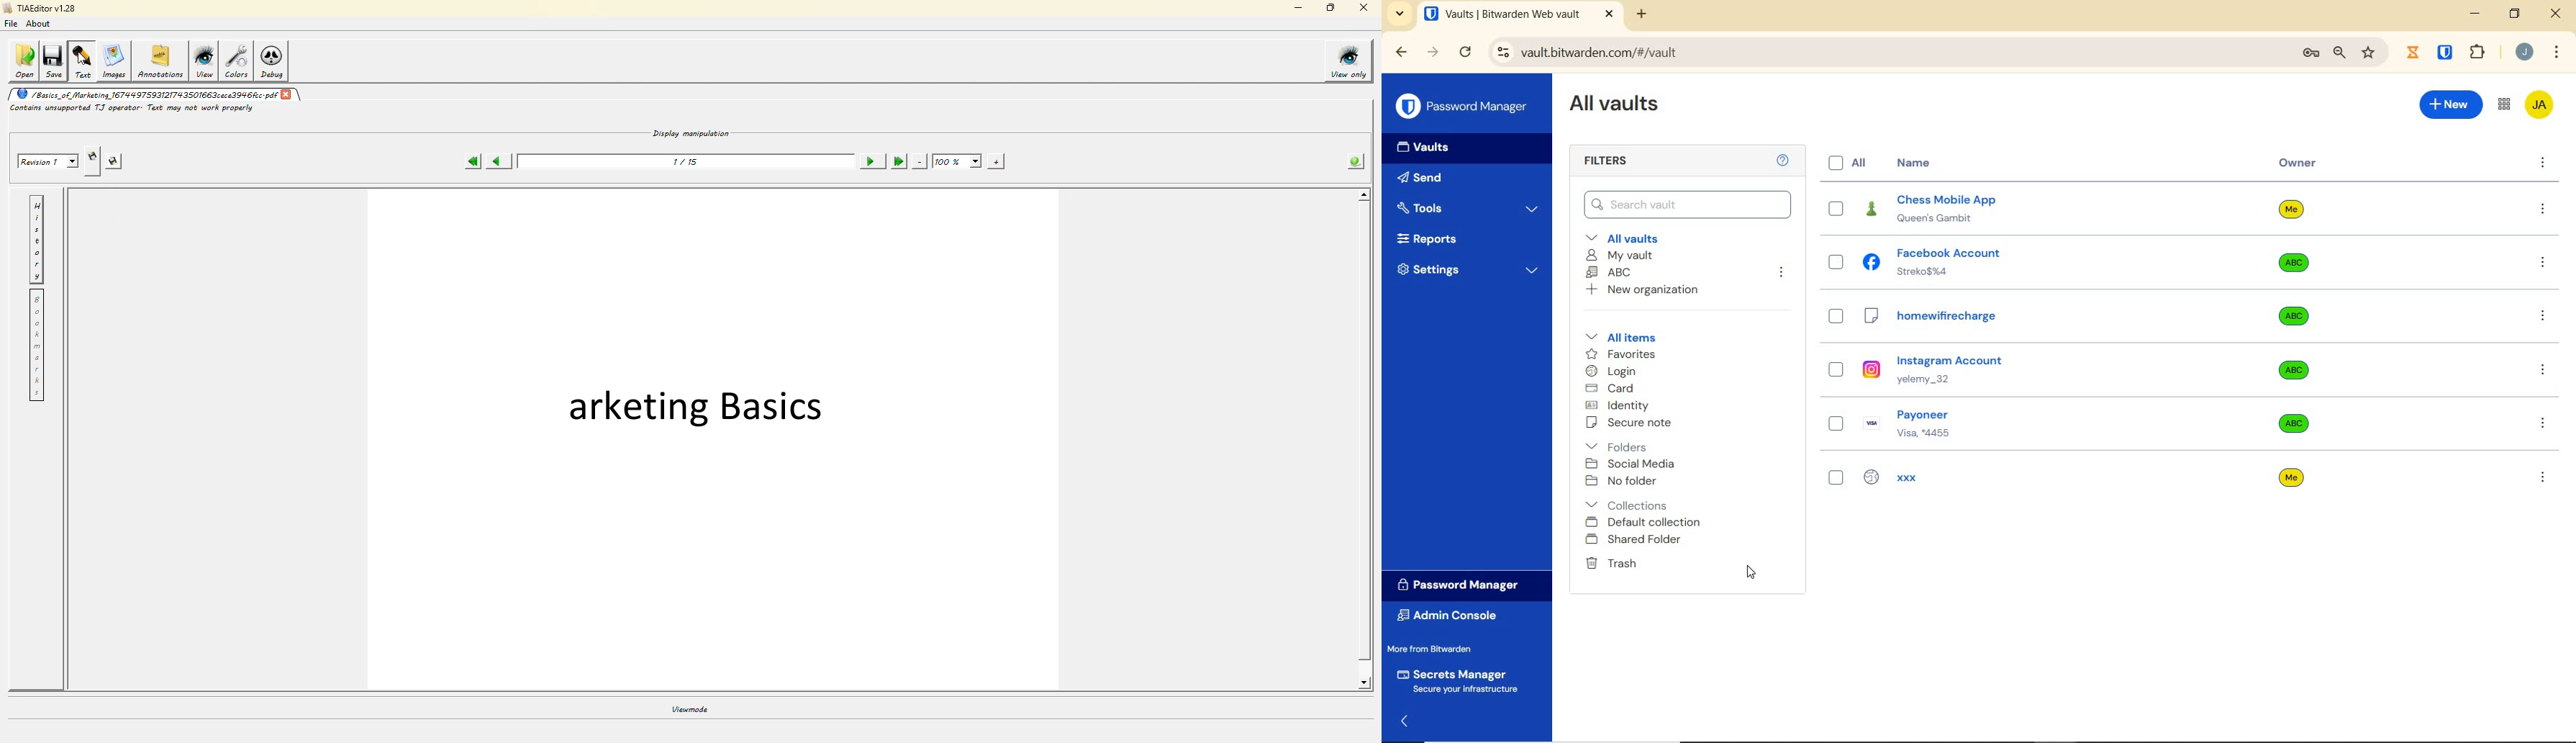  I want to click on minimize, so click(2477, 14).